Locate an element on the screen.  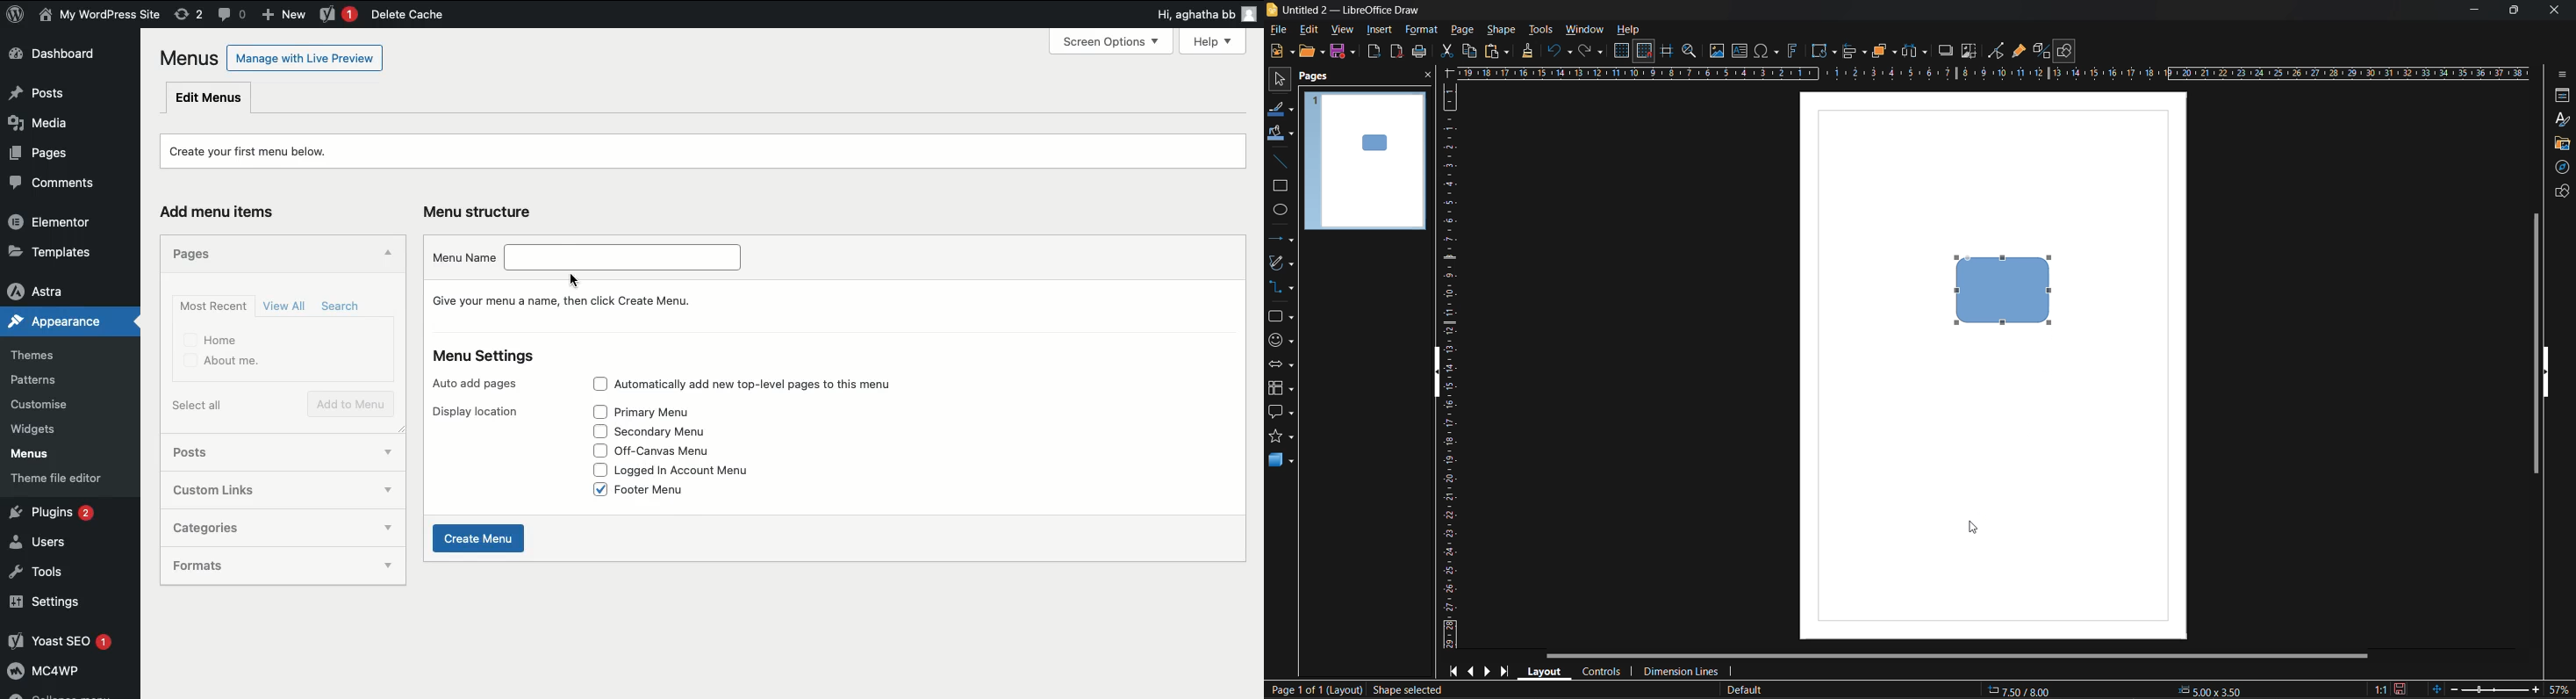
zoom factor is located at coordinates (2559, 689).